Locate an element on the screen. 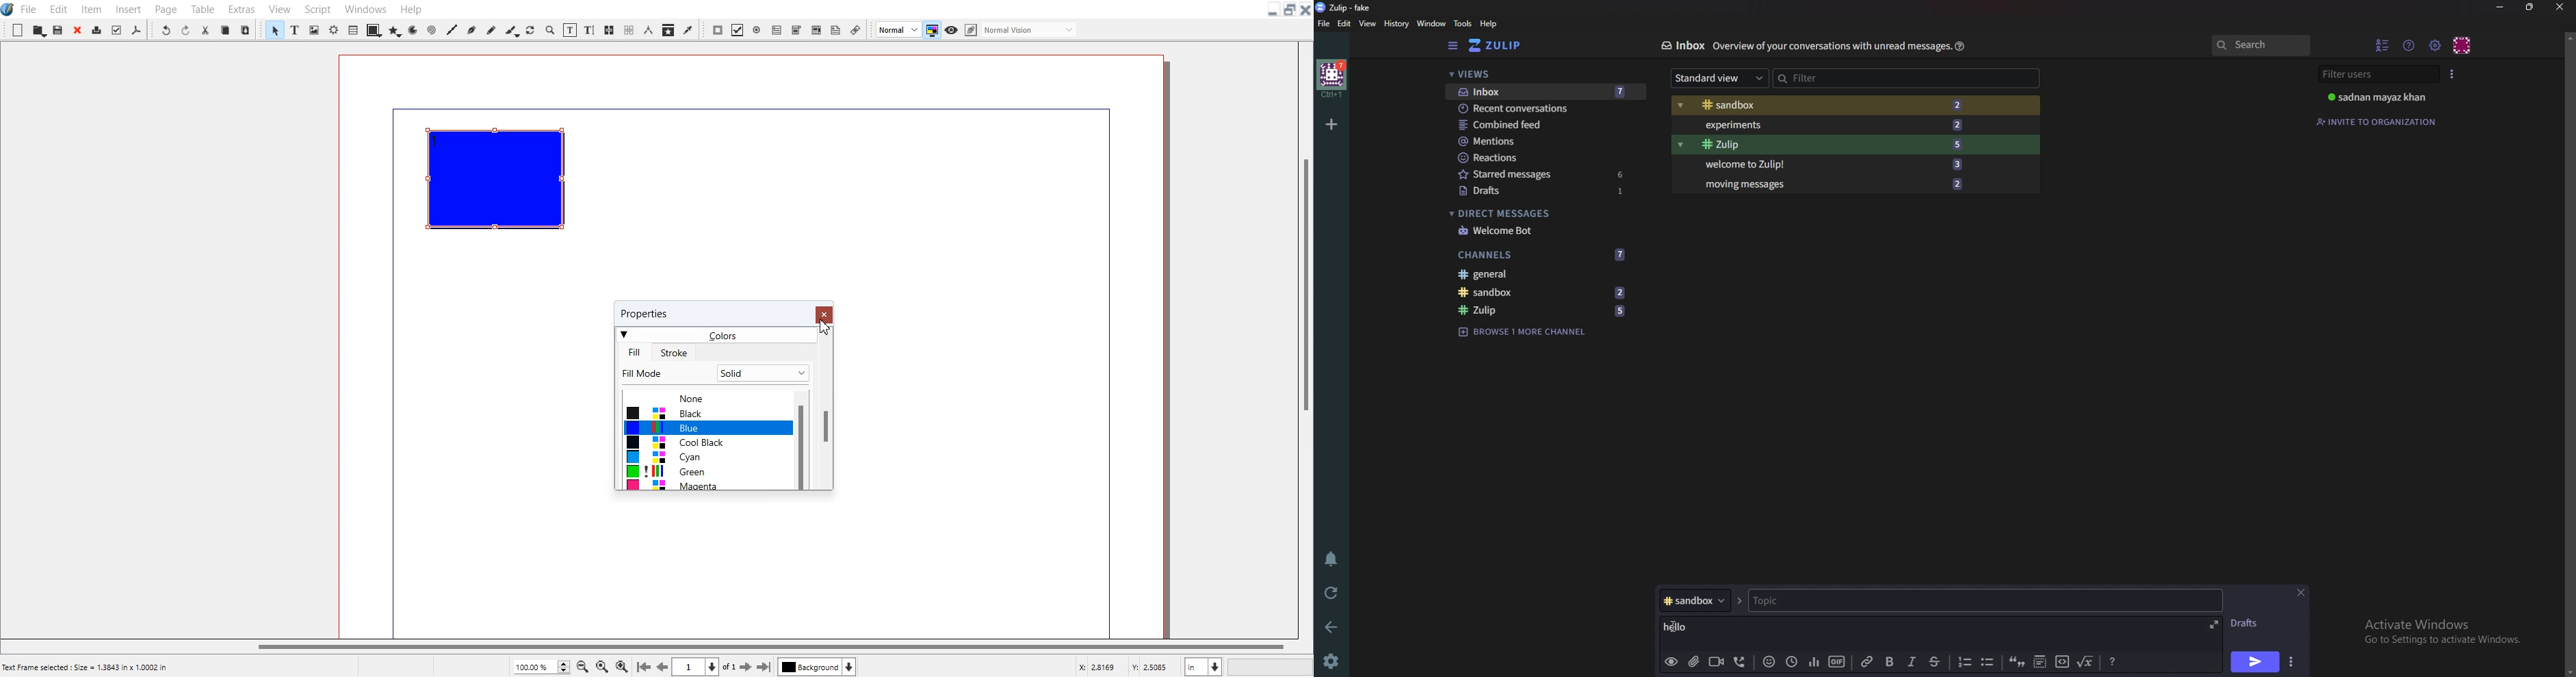  Close is located at coordinates (823, 315).